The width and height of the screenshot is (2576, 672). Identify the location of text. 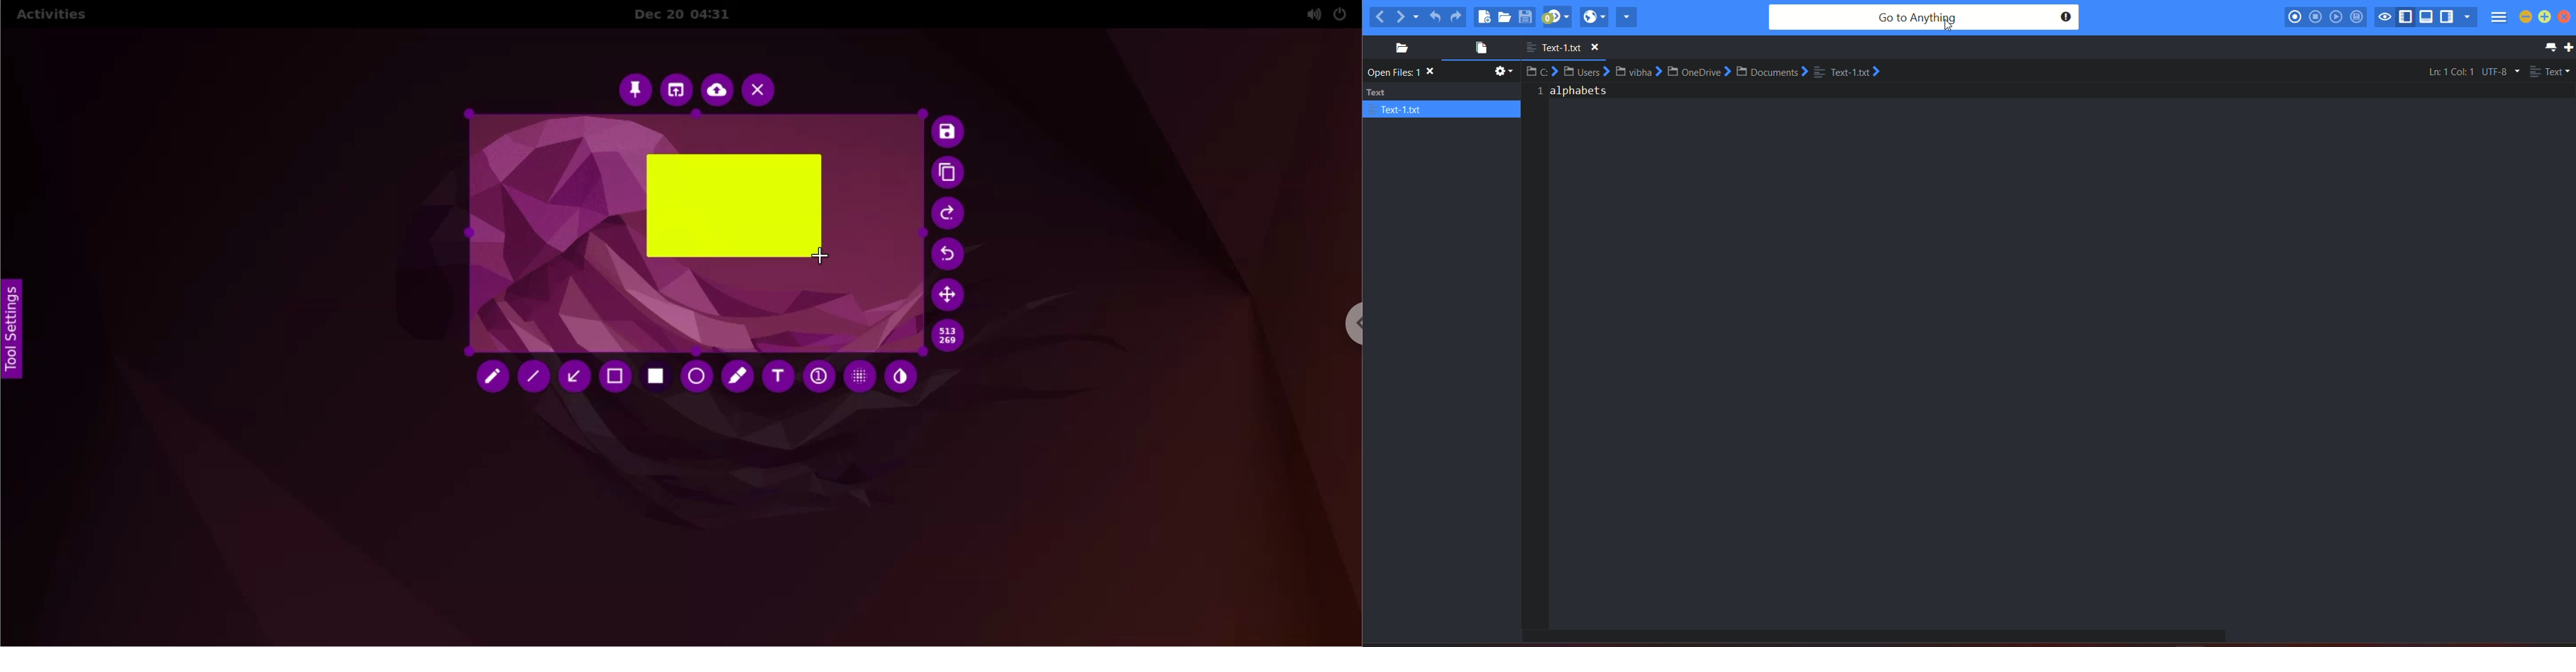
(1576, 95).